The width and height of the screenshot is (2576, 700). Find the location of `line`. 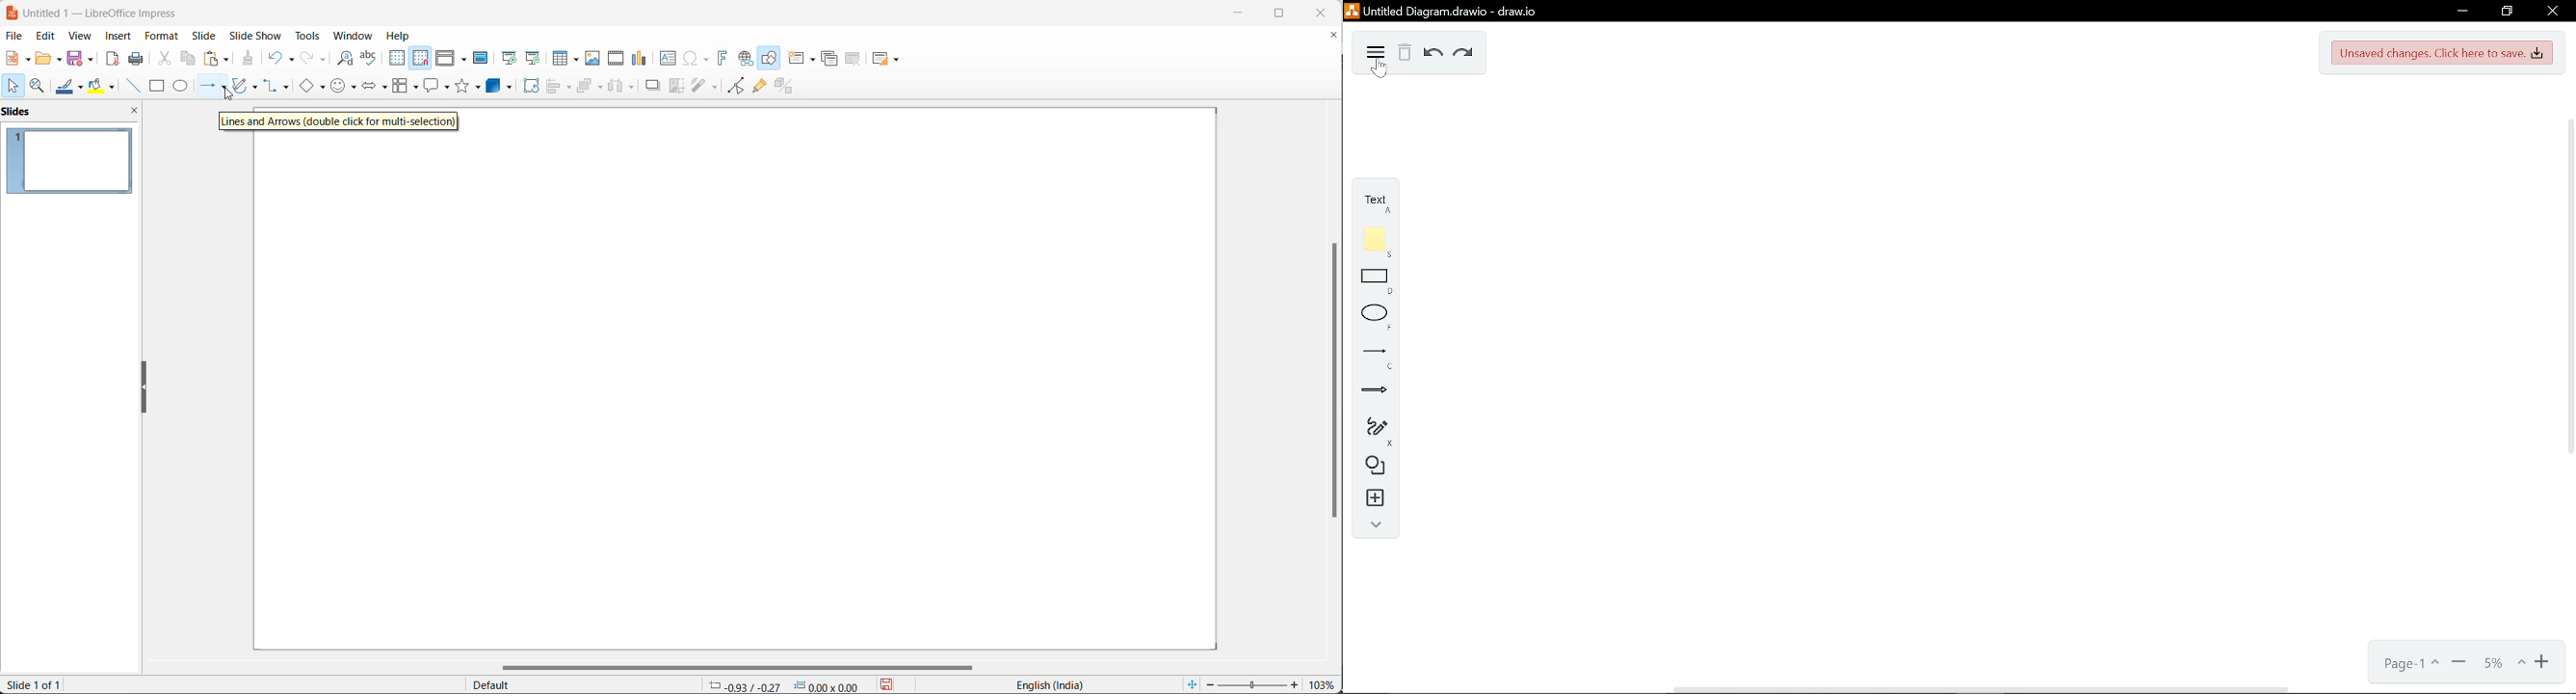

line is located at coordinates (130, 86).